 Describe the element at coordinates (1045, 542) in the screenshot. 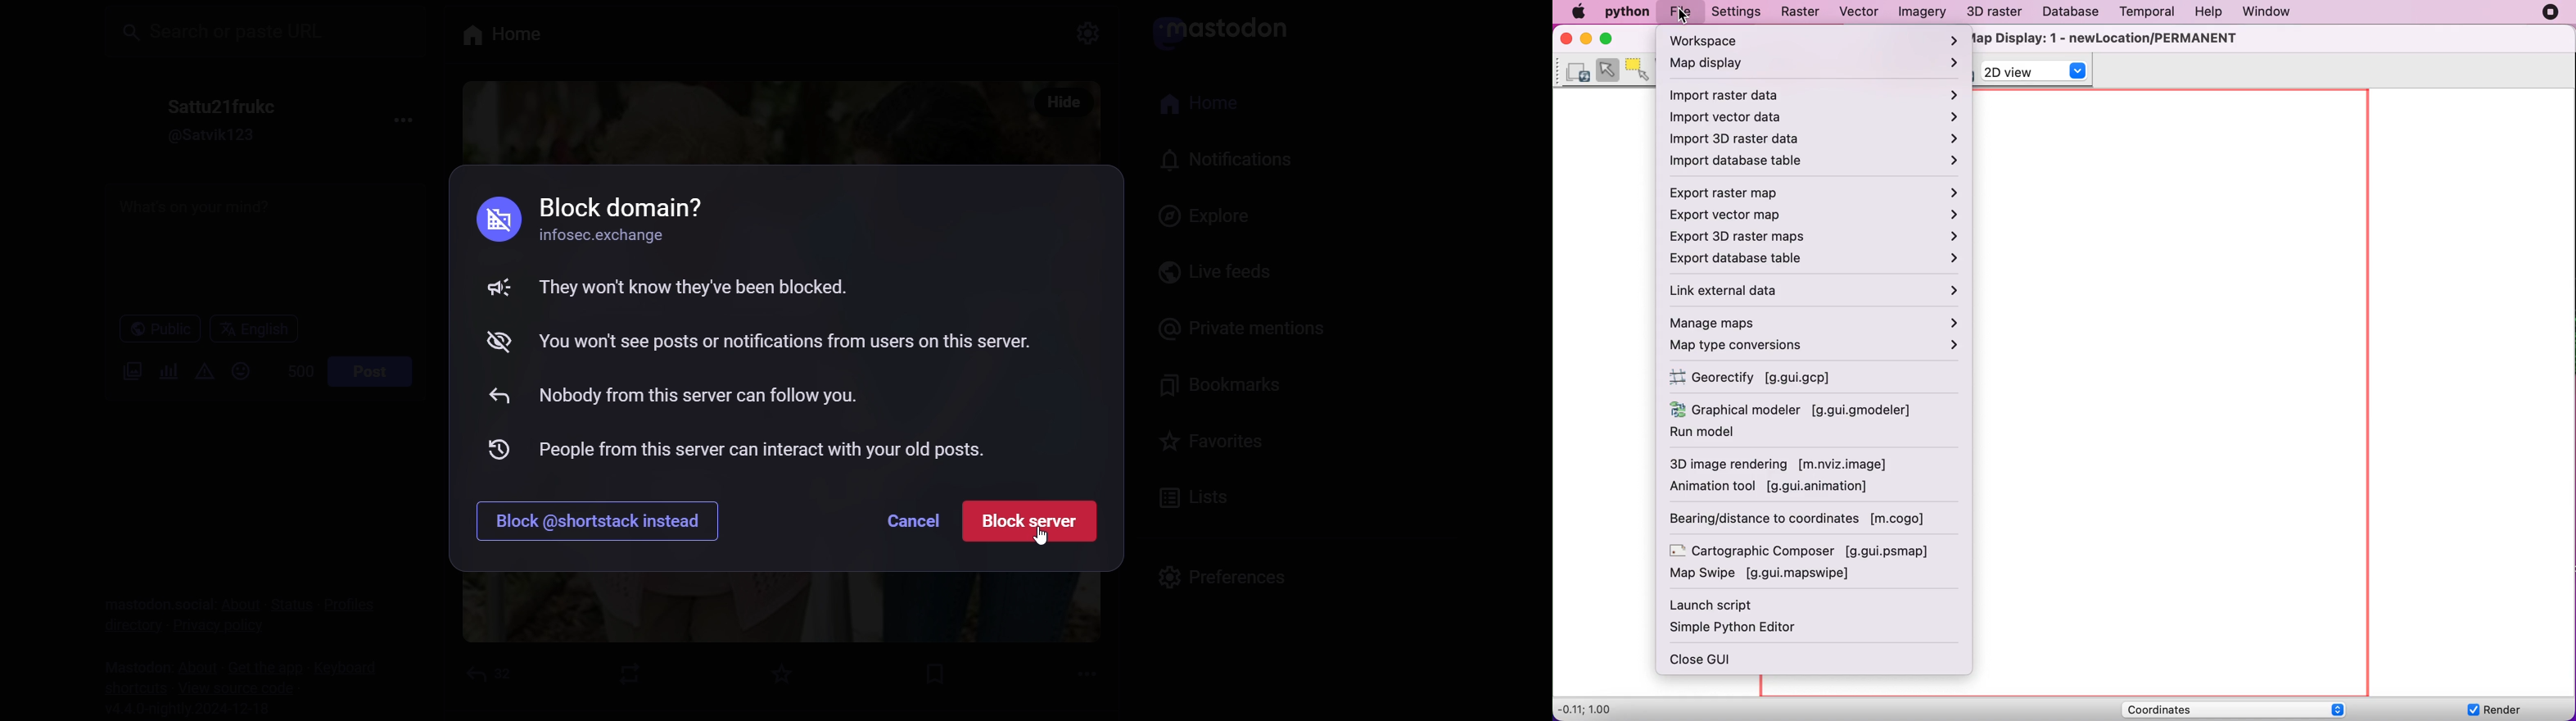

I see `cursor` at that location.